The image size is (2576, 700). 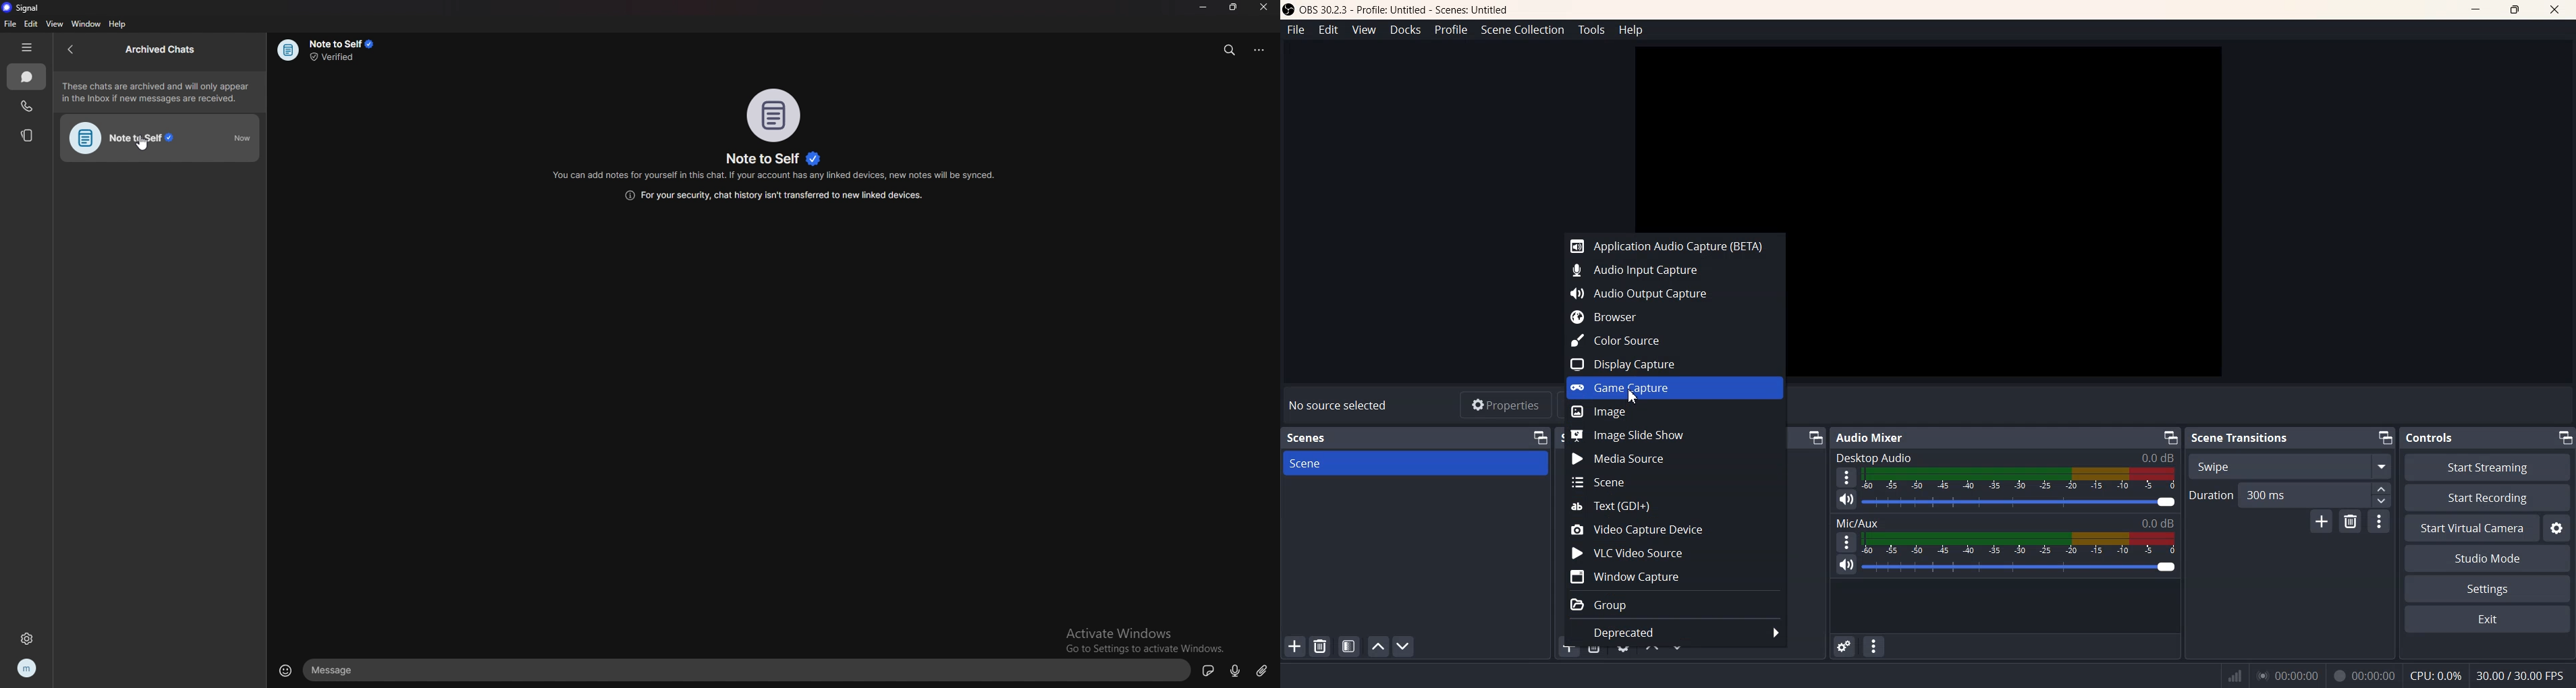 What do you see at coordinates (1523, 30) in the screenshot?
I see `Scene Collection` at bounding box center [1523, 30].